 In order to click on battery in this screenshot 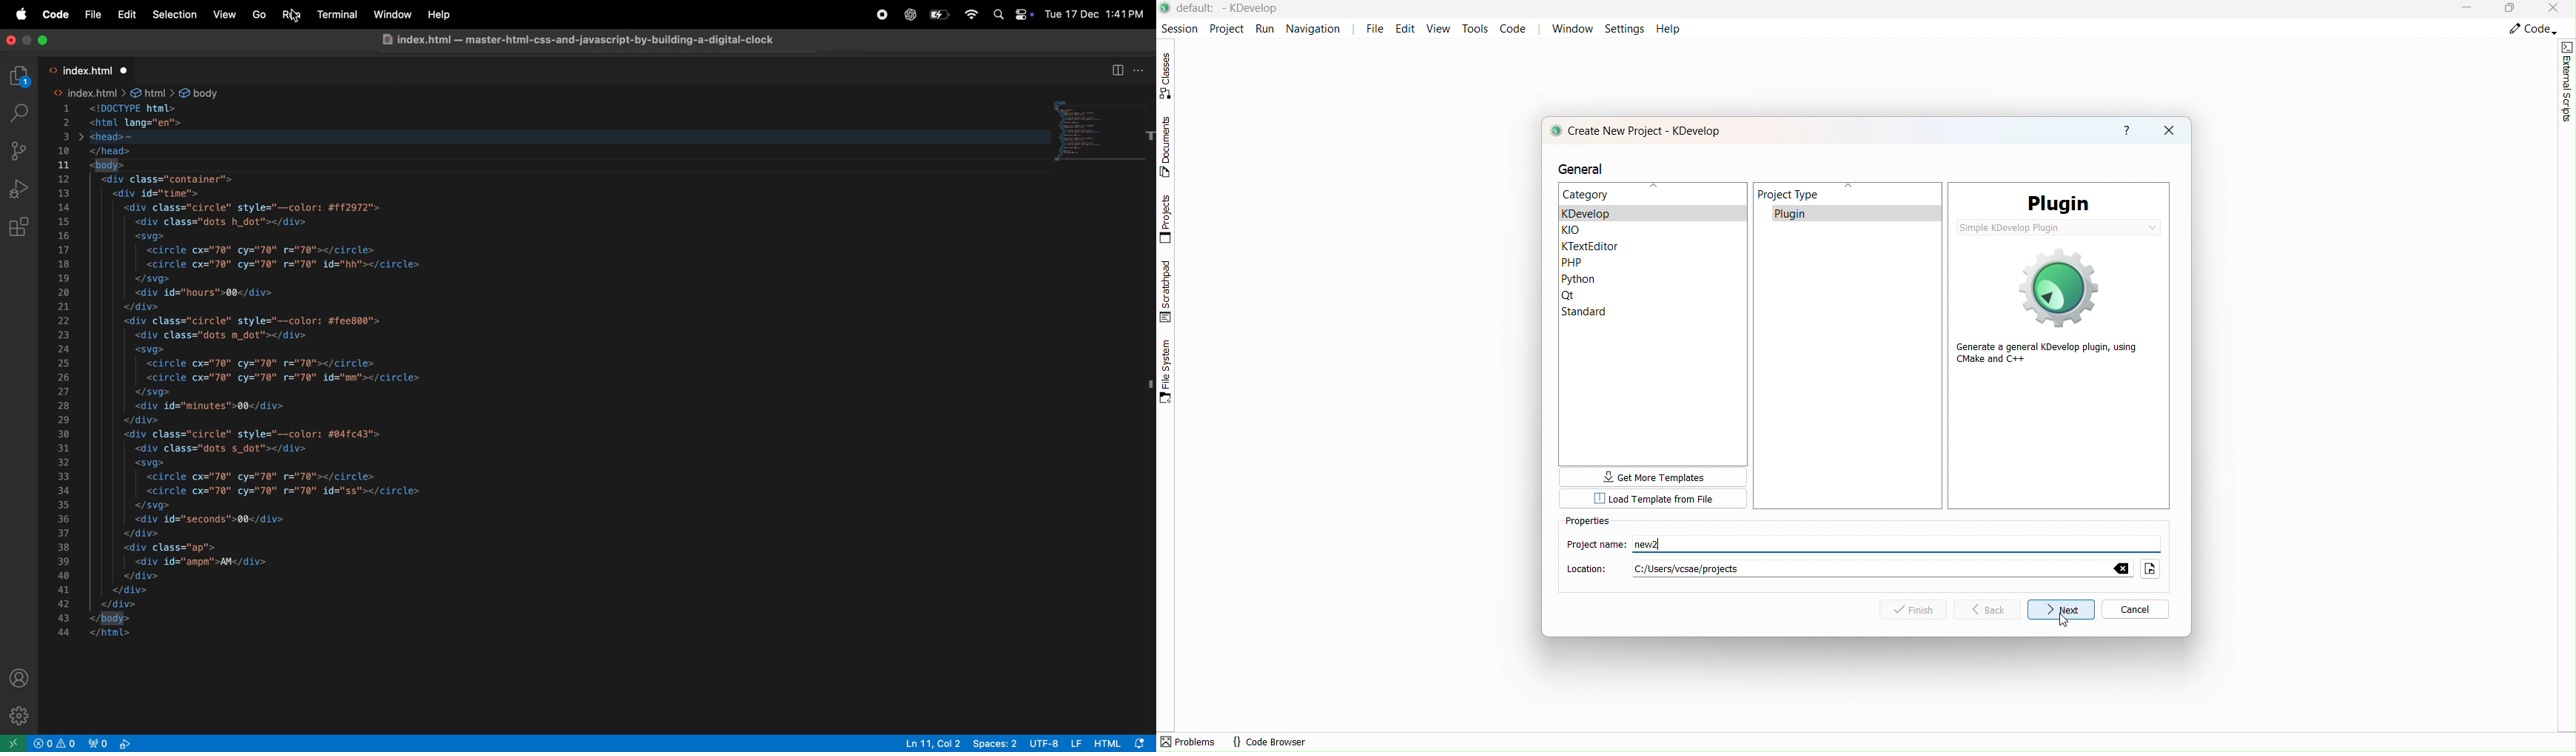, I will do `click(939, 17)`.